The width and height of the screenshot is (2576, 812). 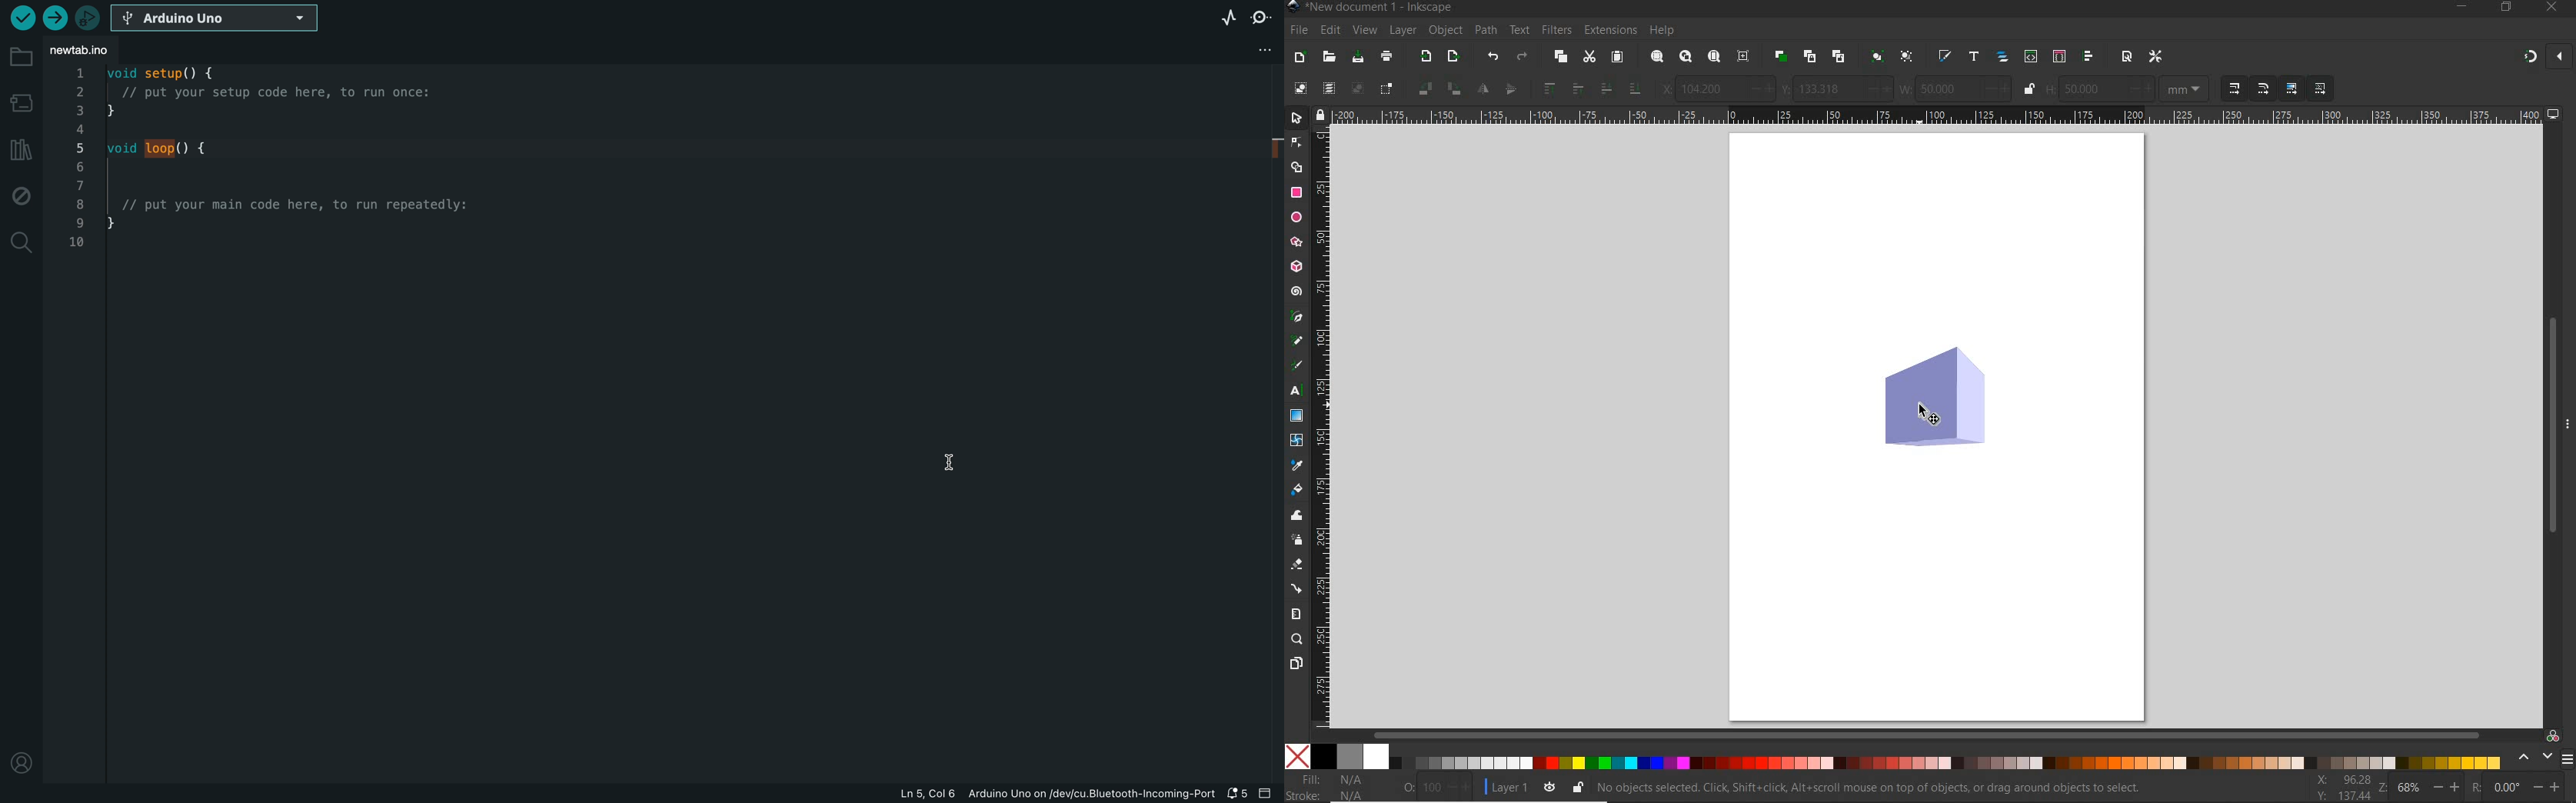 What do you see at coordinates (21, 240) in the screenshot?
I see `search` at bounding box center [21, 240].